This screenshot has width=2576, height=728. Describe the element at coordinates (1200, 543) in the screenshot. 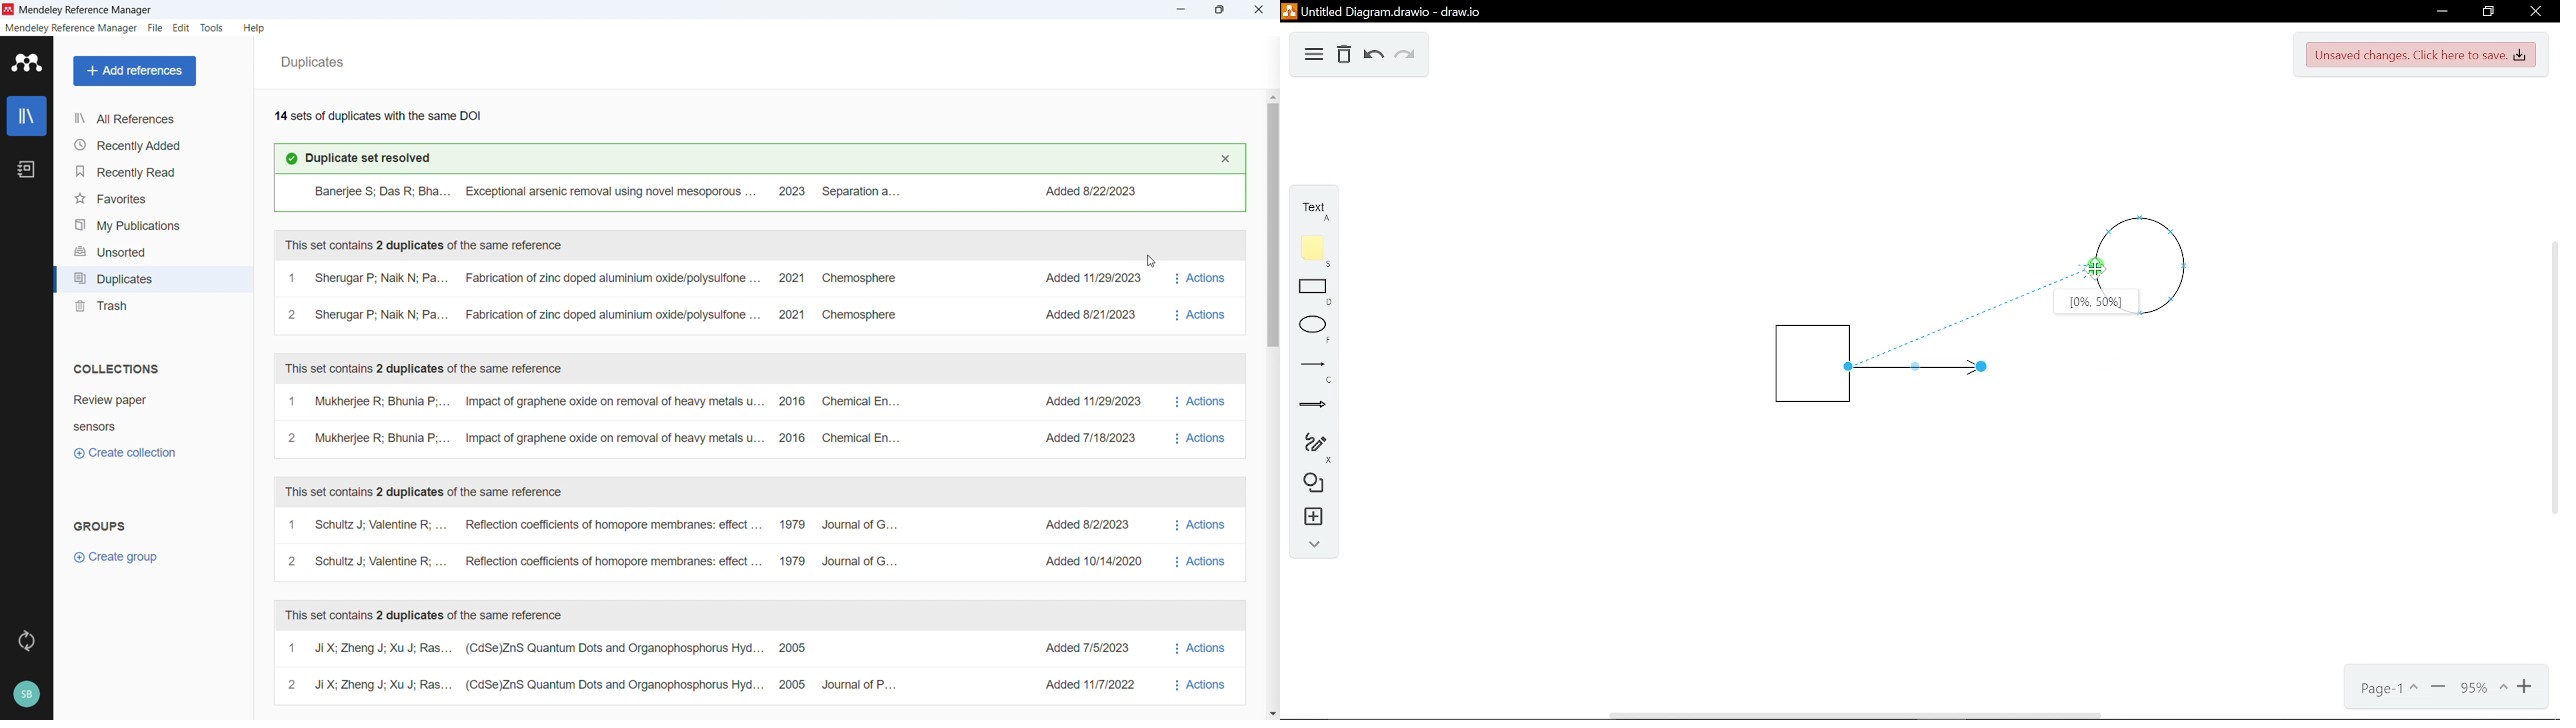

I see `actions ` at that location.